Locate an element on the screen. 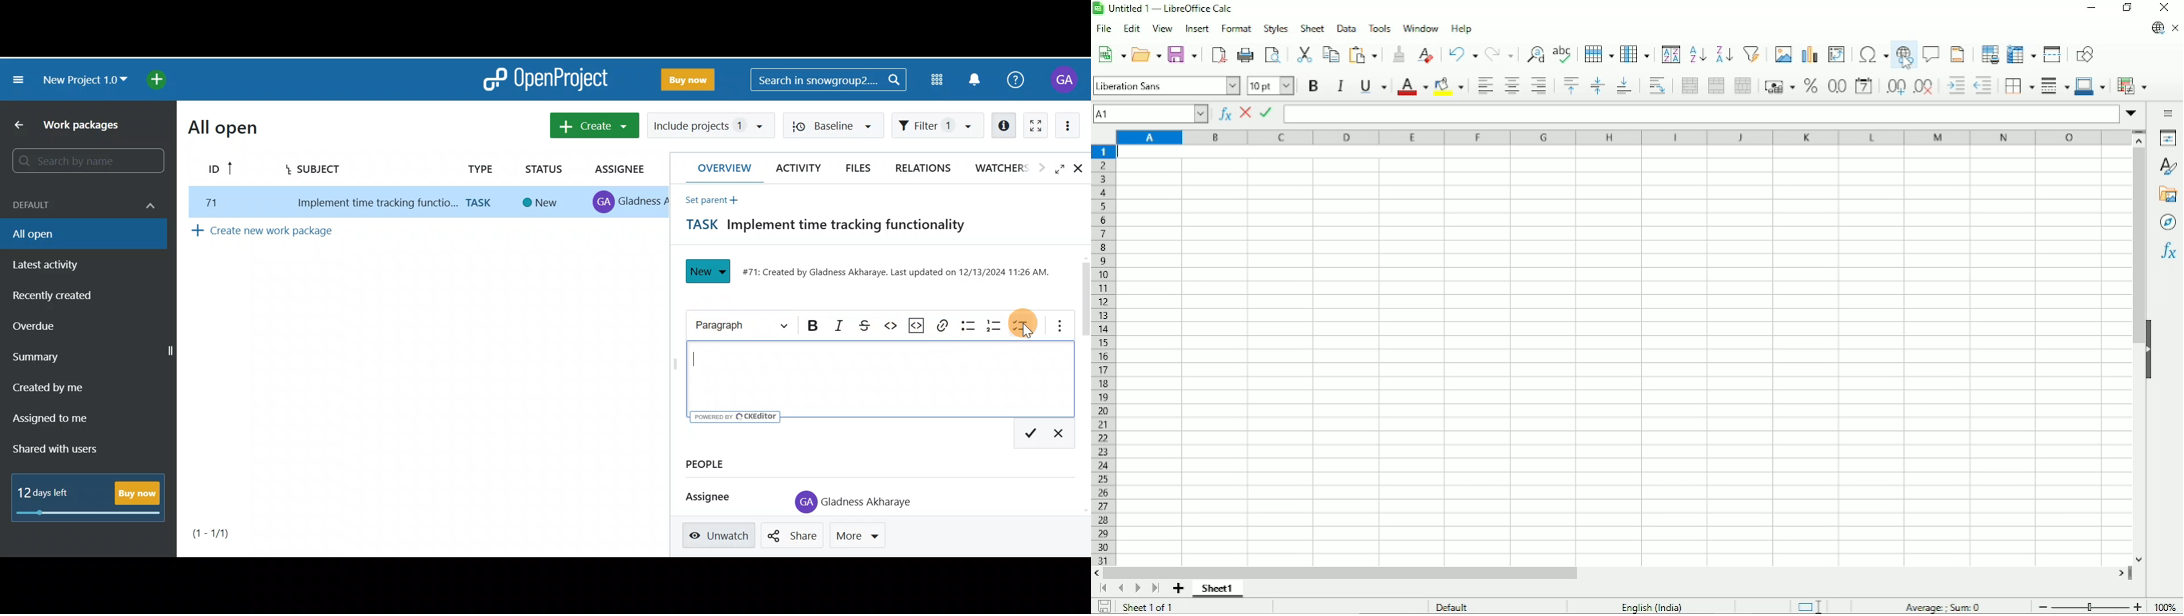 This screenshot has height=616, width=2184. Headers and footers is located at coordinates (1957, 54).